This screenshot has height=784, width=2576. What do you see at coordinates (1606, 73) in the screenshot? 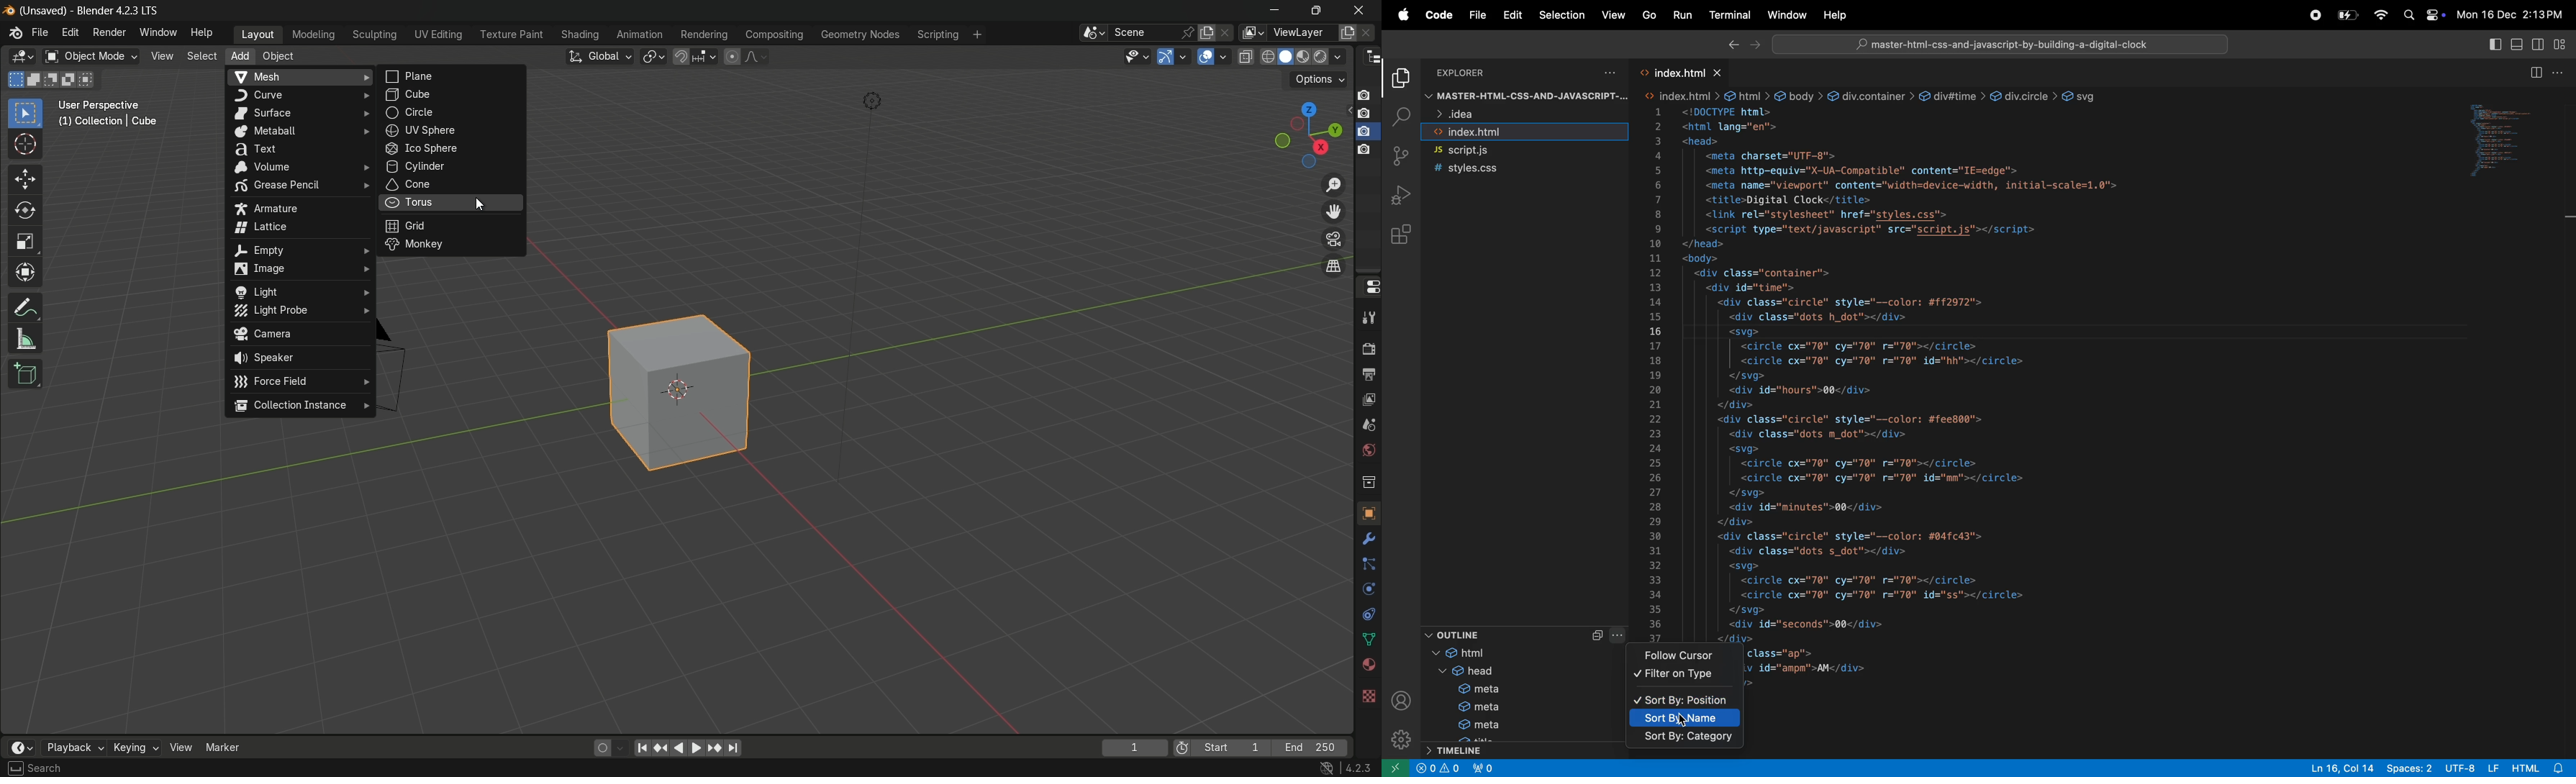
I see `options` at bounding box center [1606, 73].